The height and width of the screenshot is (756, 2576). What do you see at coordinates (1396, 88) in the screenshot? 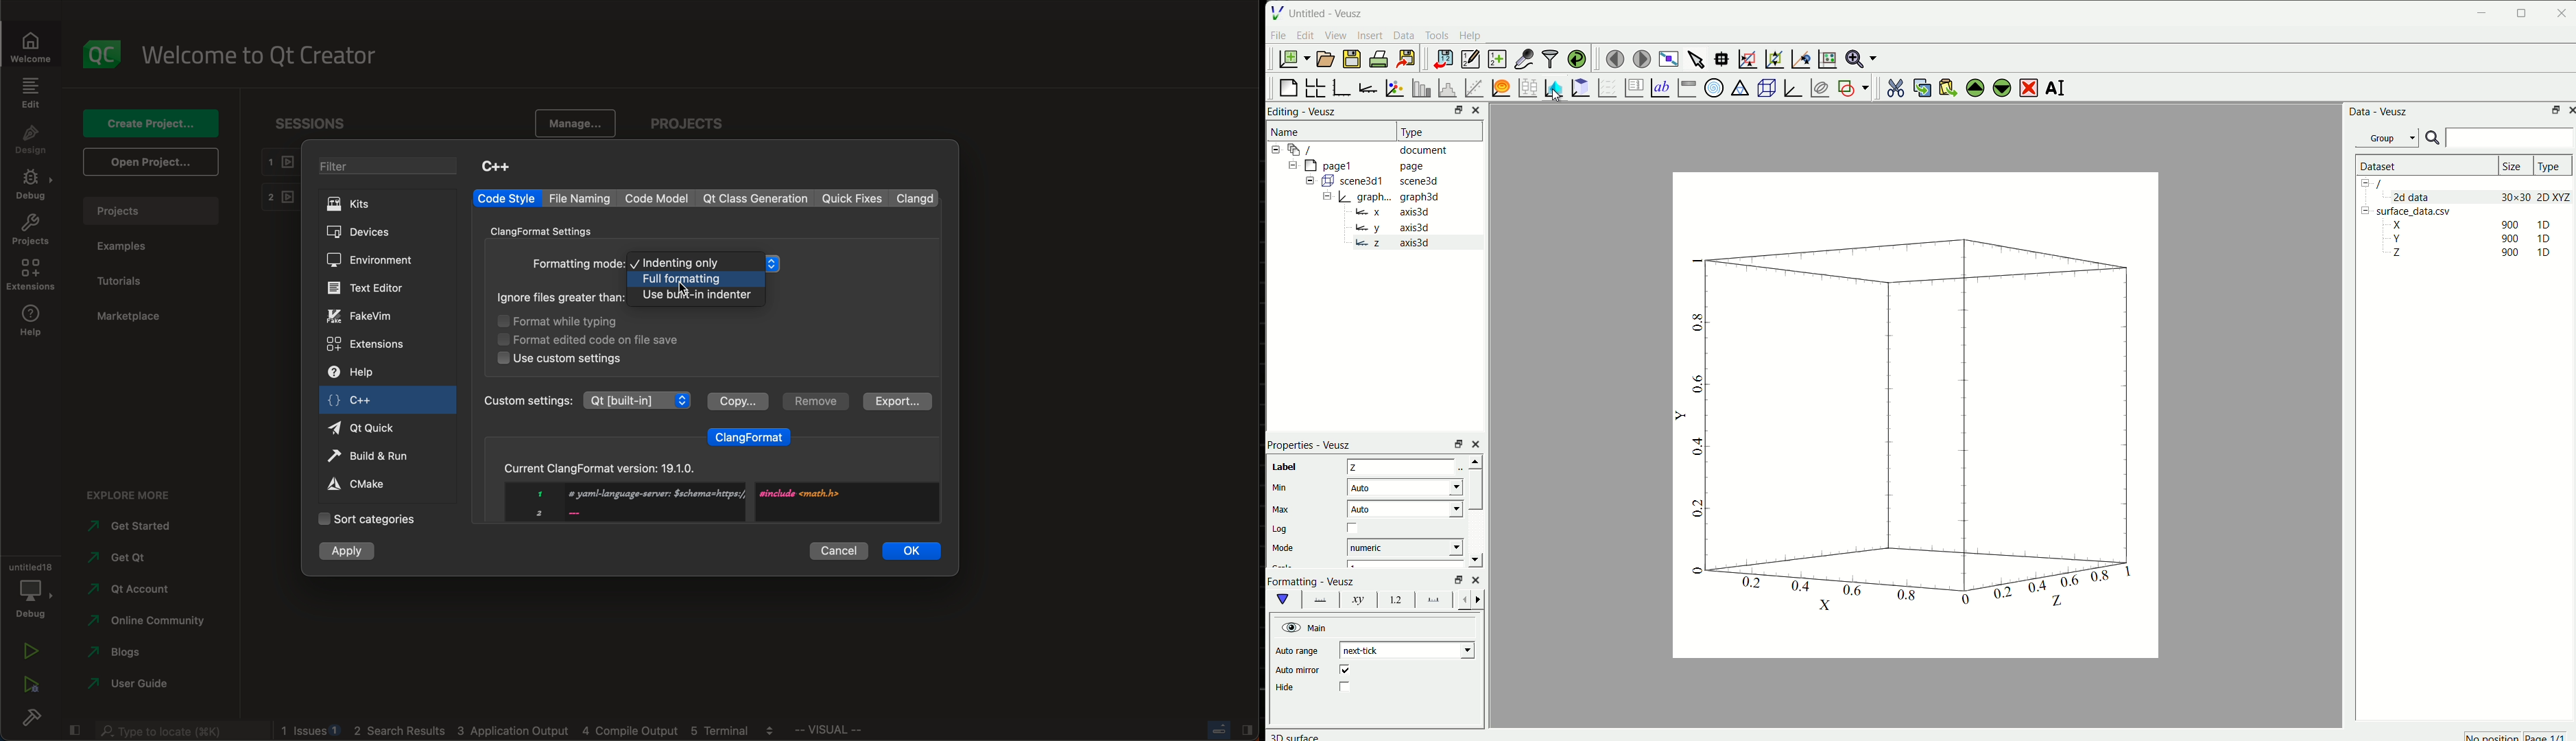
I see `plot points with lines and errorbars` at bounding box center [1396, 88].